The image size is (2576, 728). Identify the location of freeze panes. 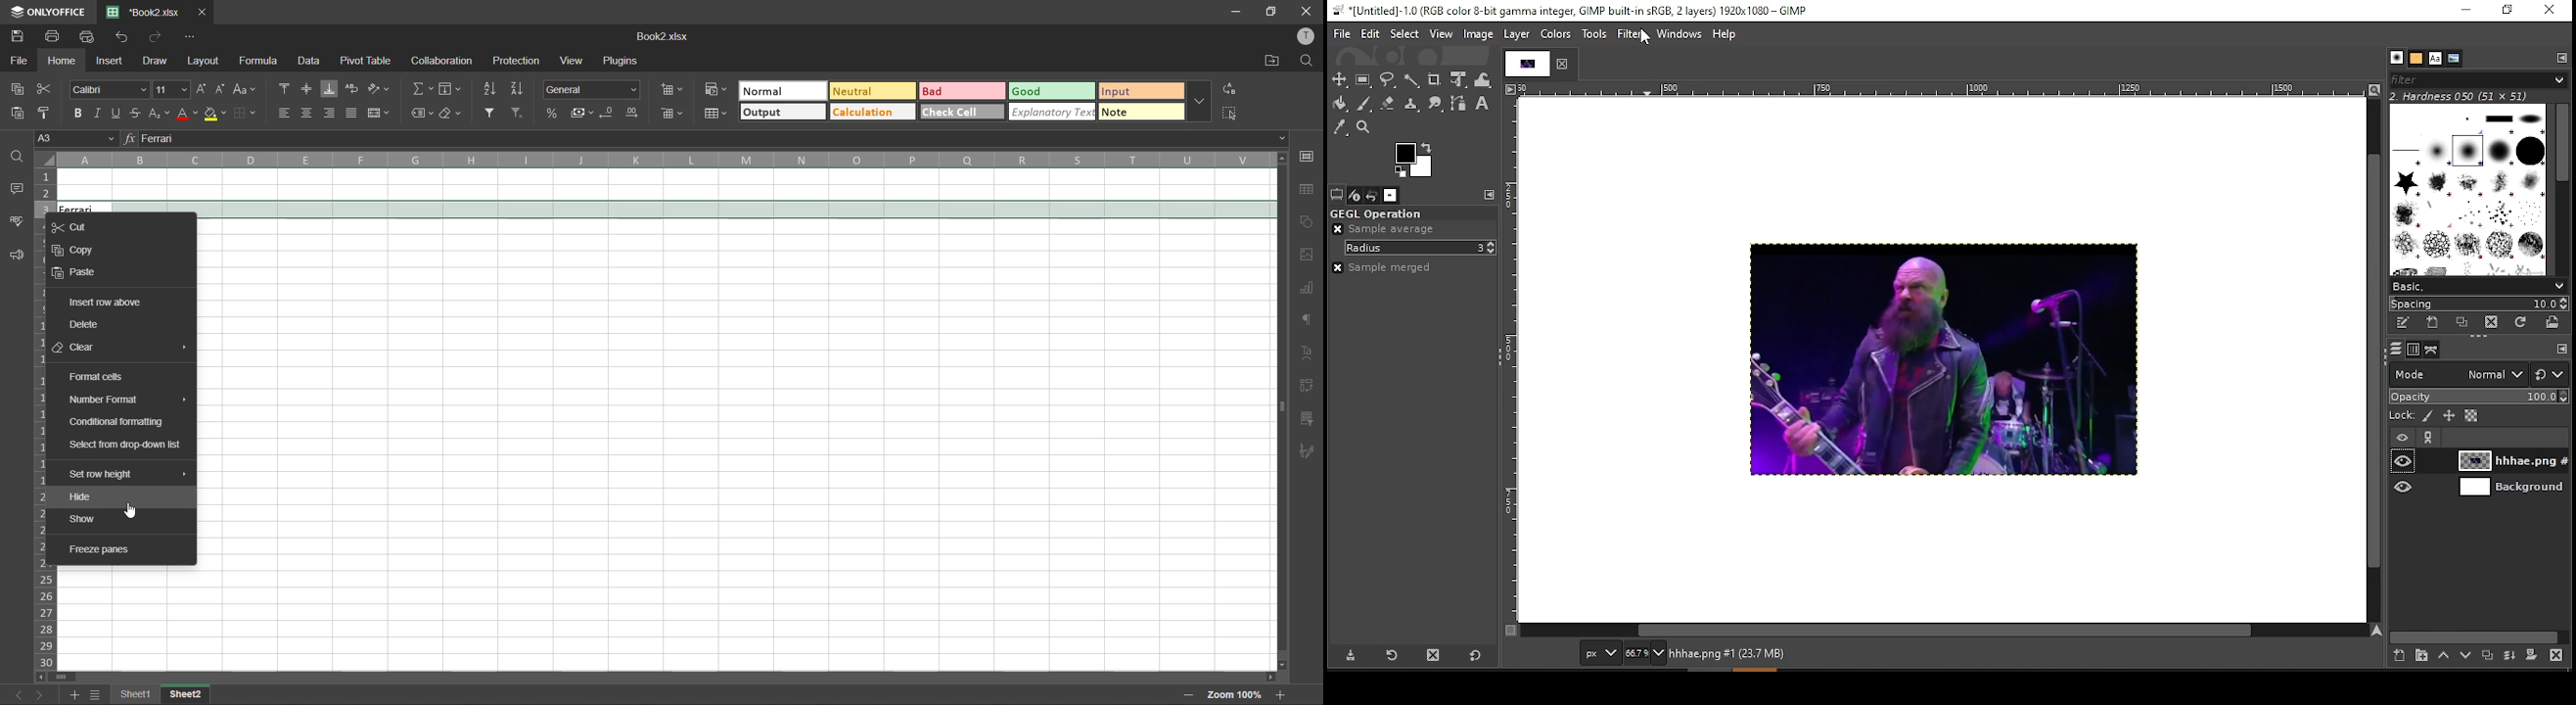
(103, 550).